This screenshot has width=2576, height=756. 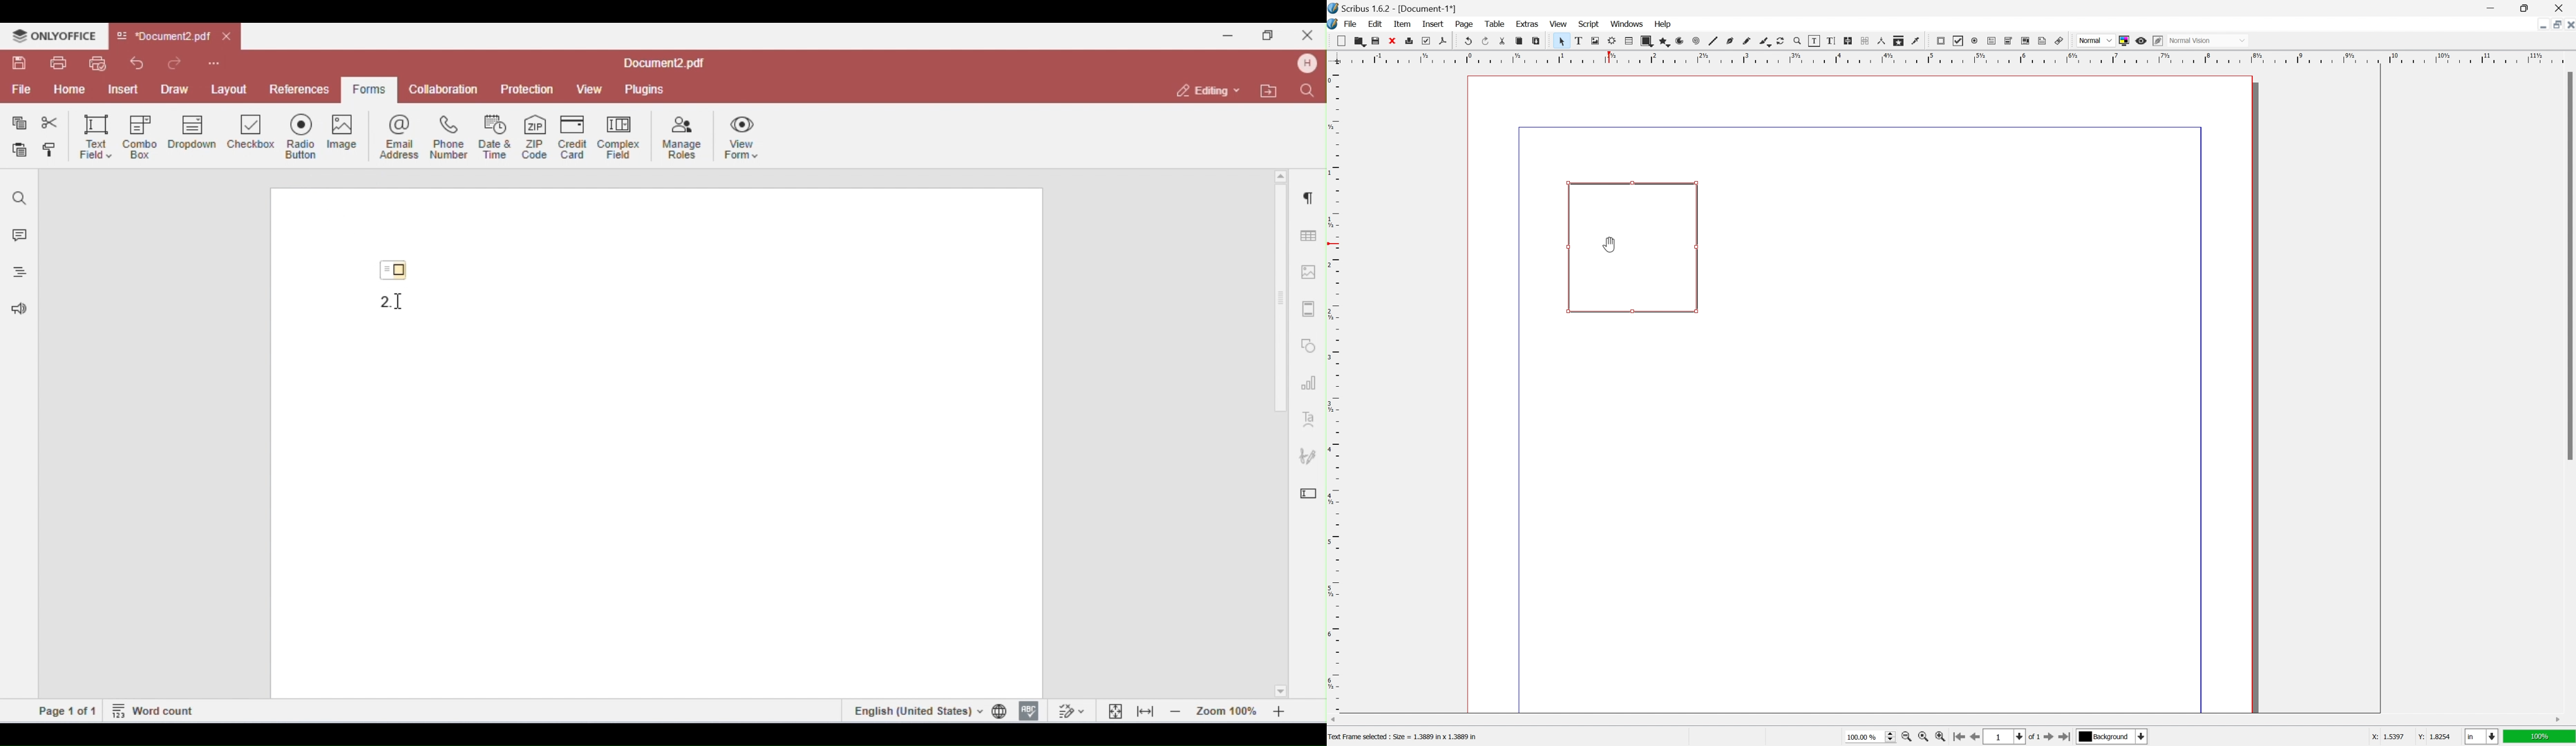 What do you see at coordinates (1410, 40) in the screenshot?
I see `print` at bounding box center [1410, 40].